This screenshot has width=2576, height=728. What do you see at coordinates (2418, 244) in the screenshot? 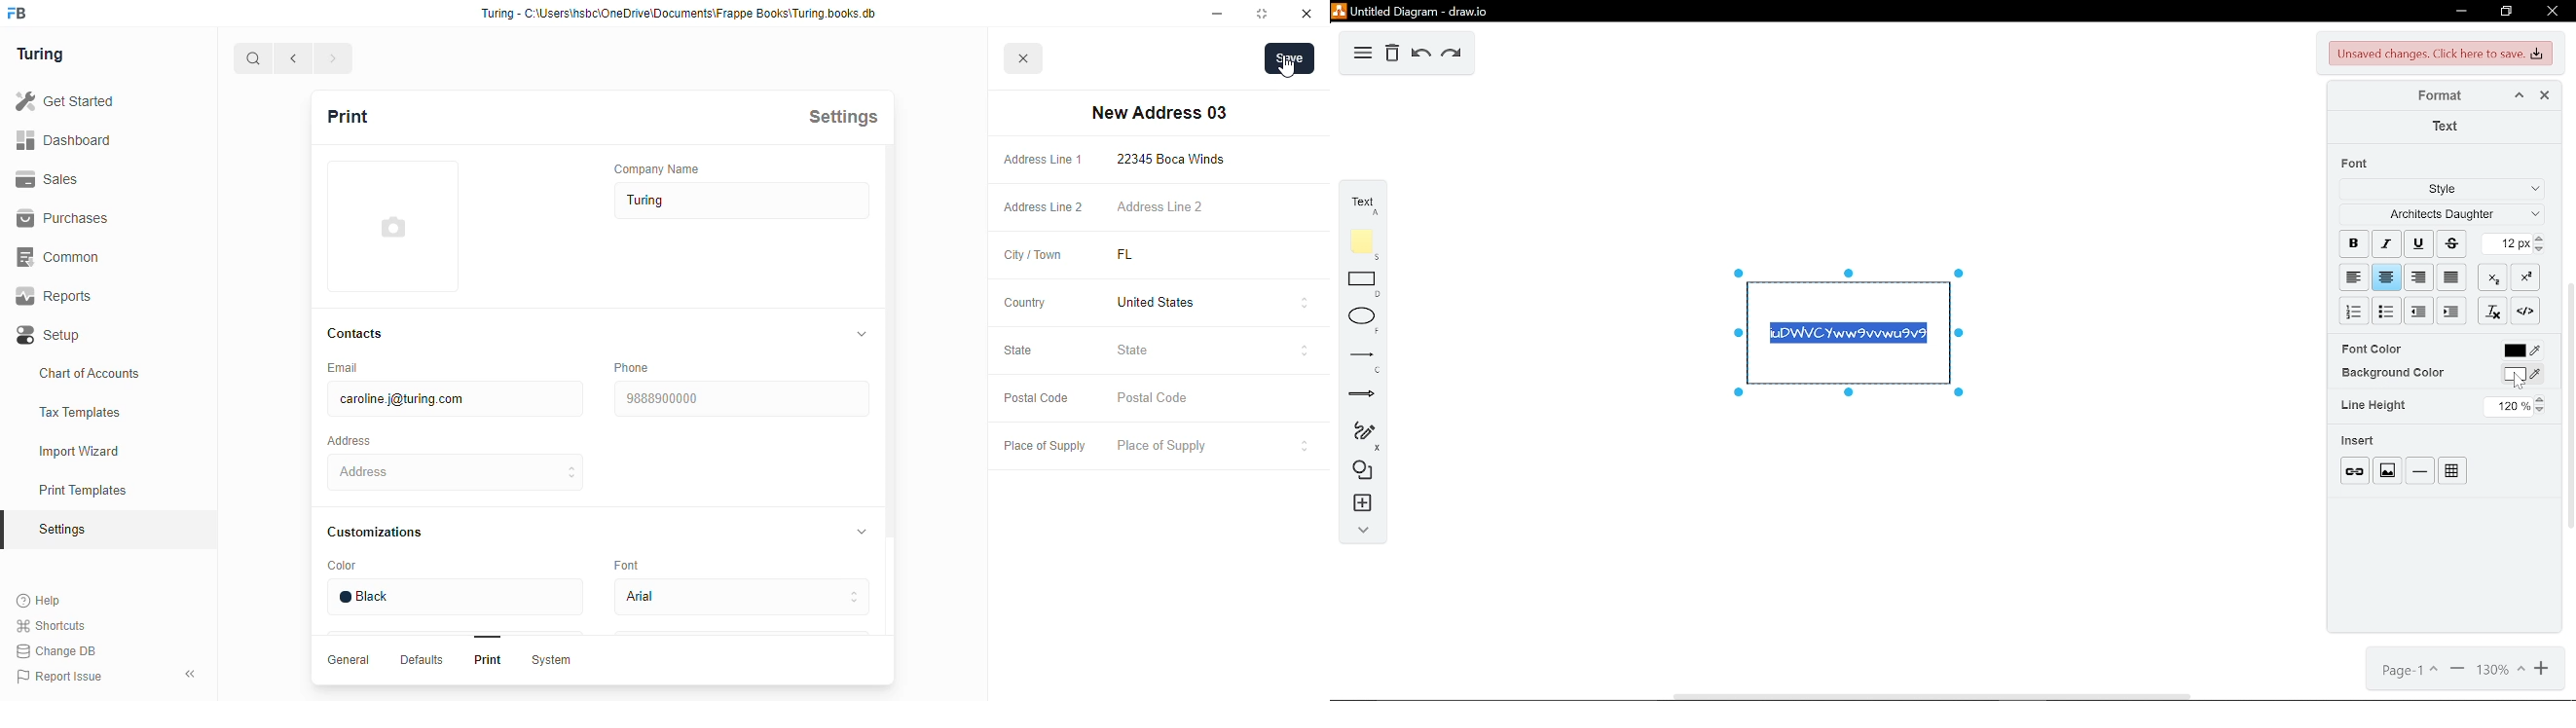
I see `underline` at bounding box center [2418, 244].